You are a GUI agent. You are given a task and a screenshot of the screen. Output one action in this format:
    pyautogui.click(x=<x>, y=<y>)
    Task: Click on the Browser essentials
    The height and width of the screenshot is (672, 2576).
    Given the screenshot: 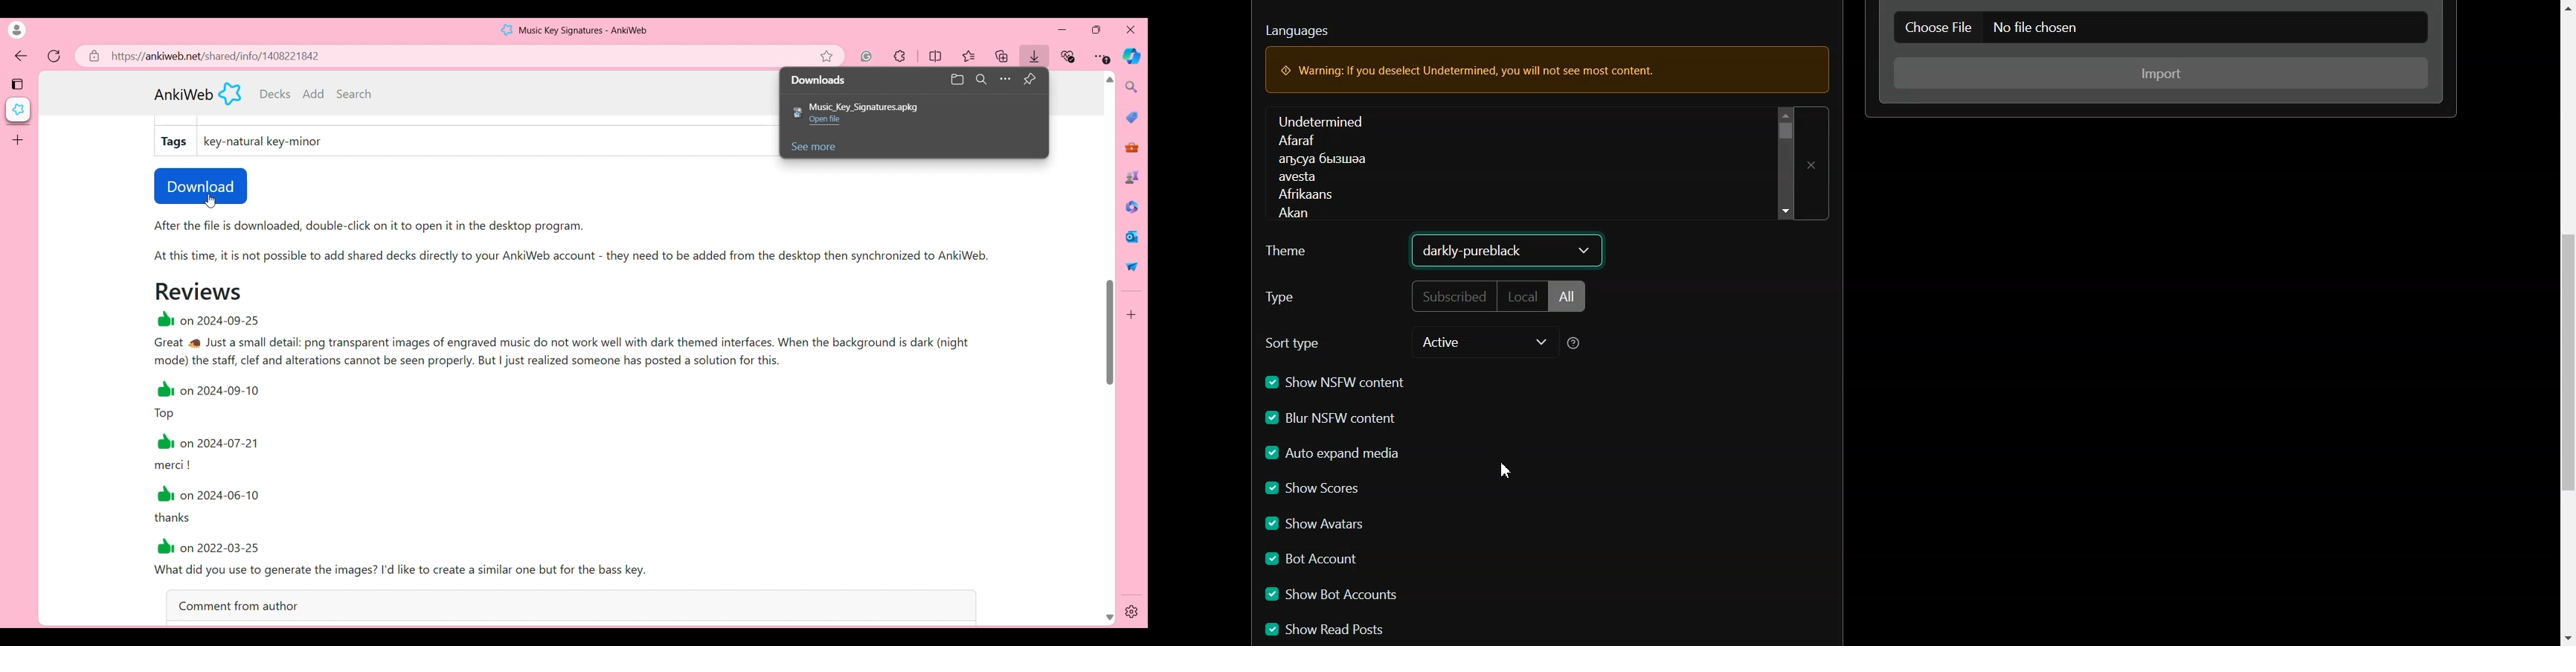 What is the action you would take?
    pyautogui.click(x=1069, y=56)
    